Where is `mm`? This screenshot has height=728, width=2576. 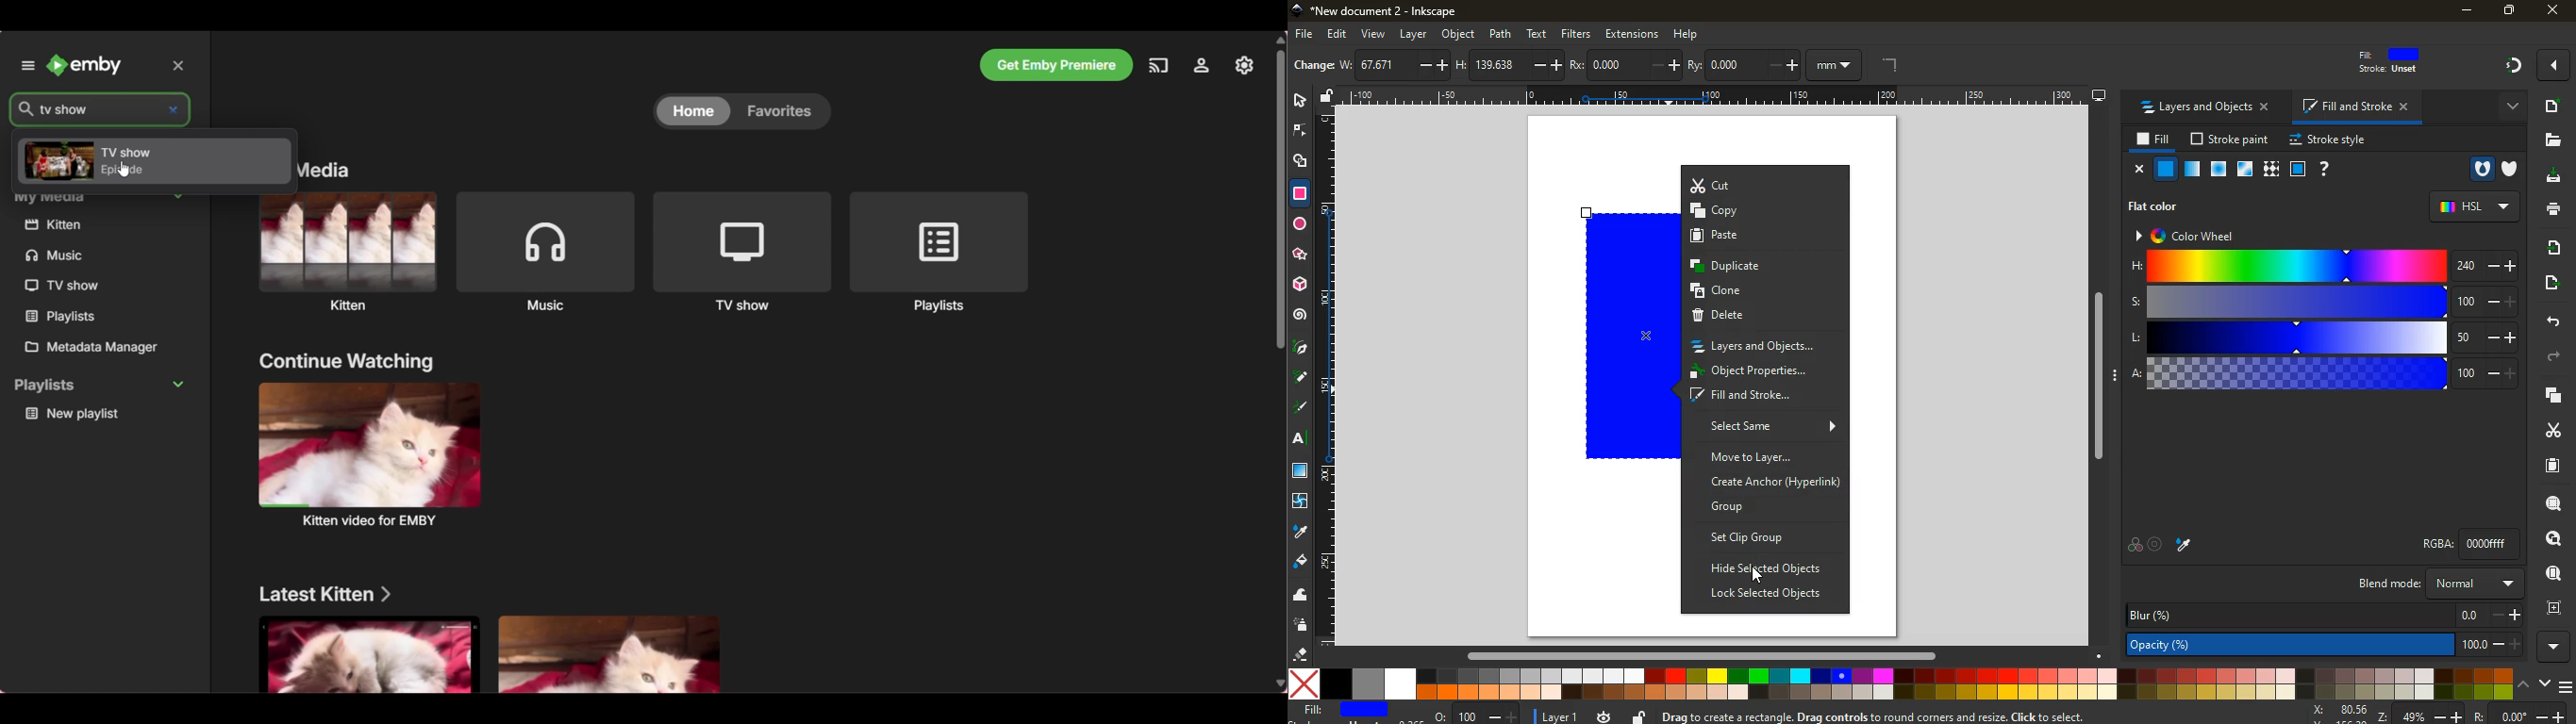 mm is located at coordinates (1836, 64).